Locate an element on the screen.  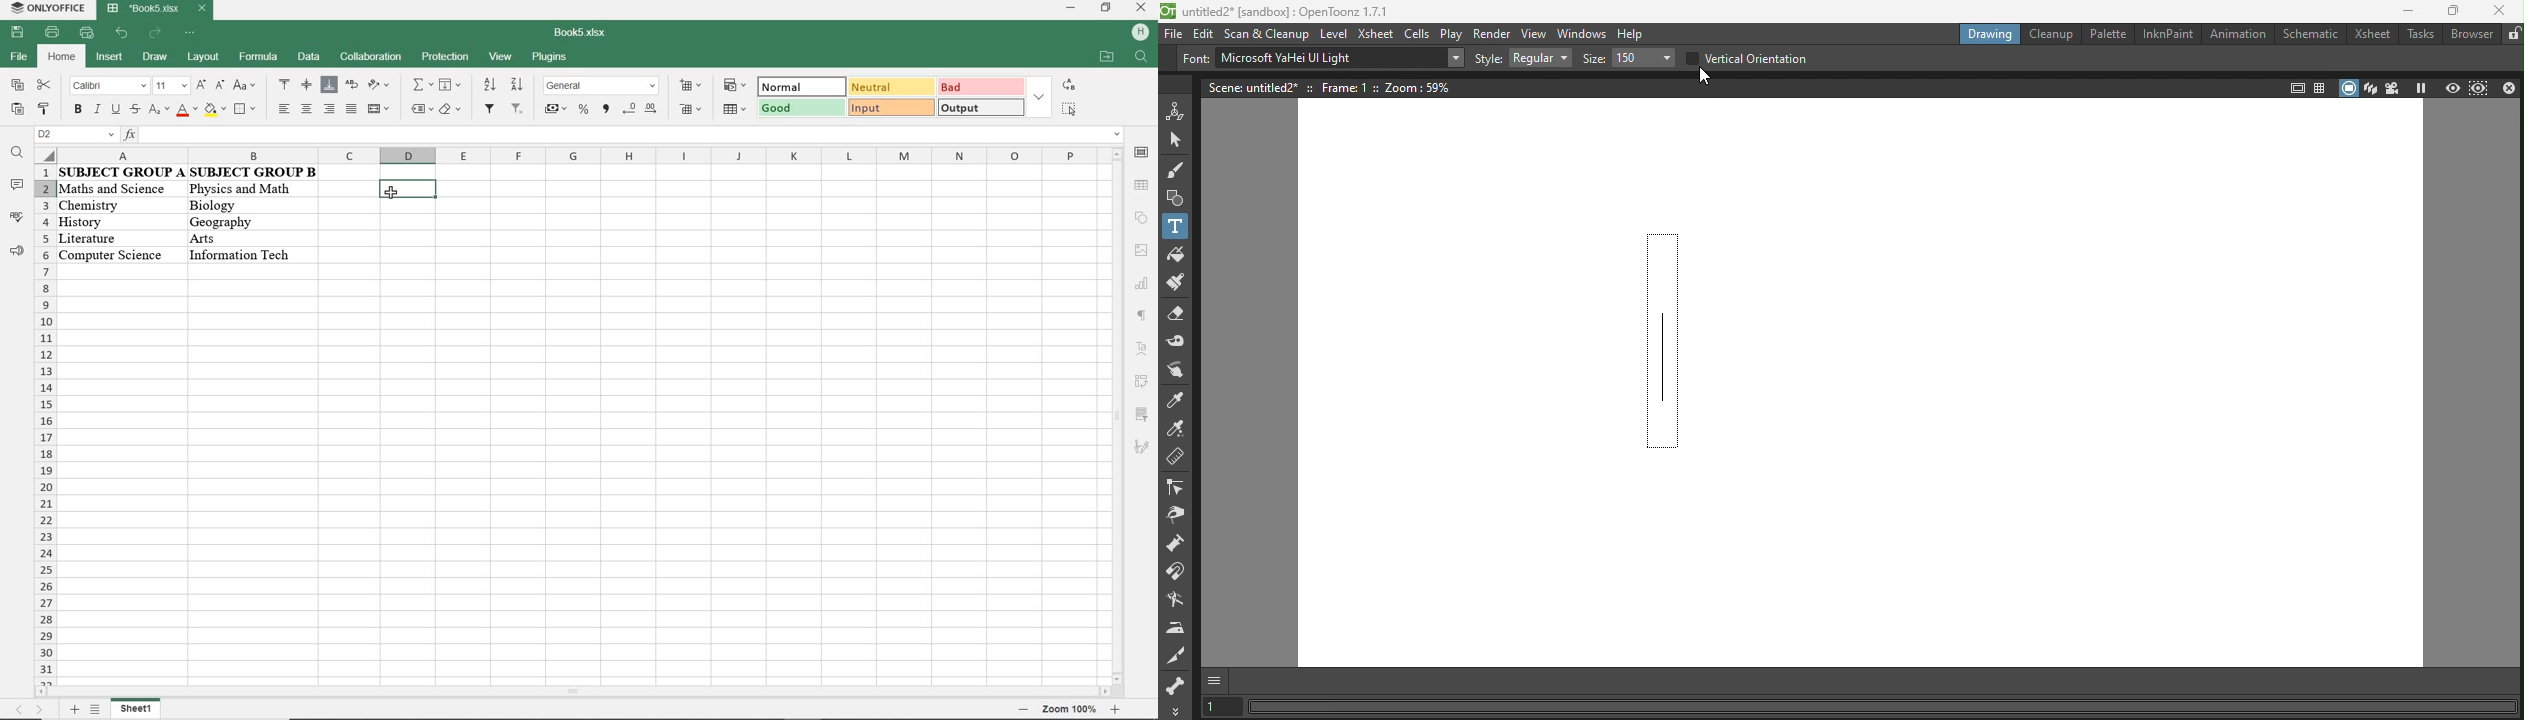
output is located at coordinates (982, 108).